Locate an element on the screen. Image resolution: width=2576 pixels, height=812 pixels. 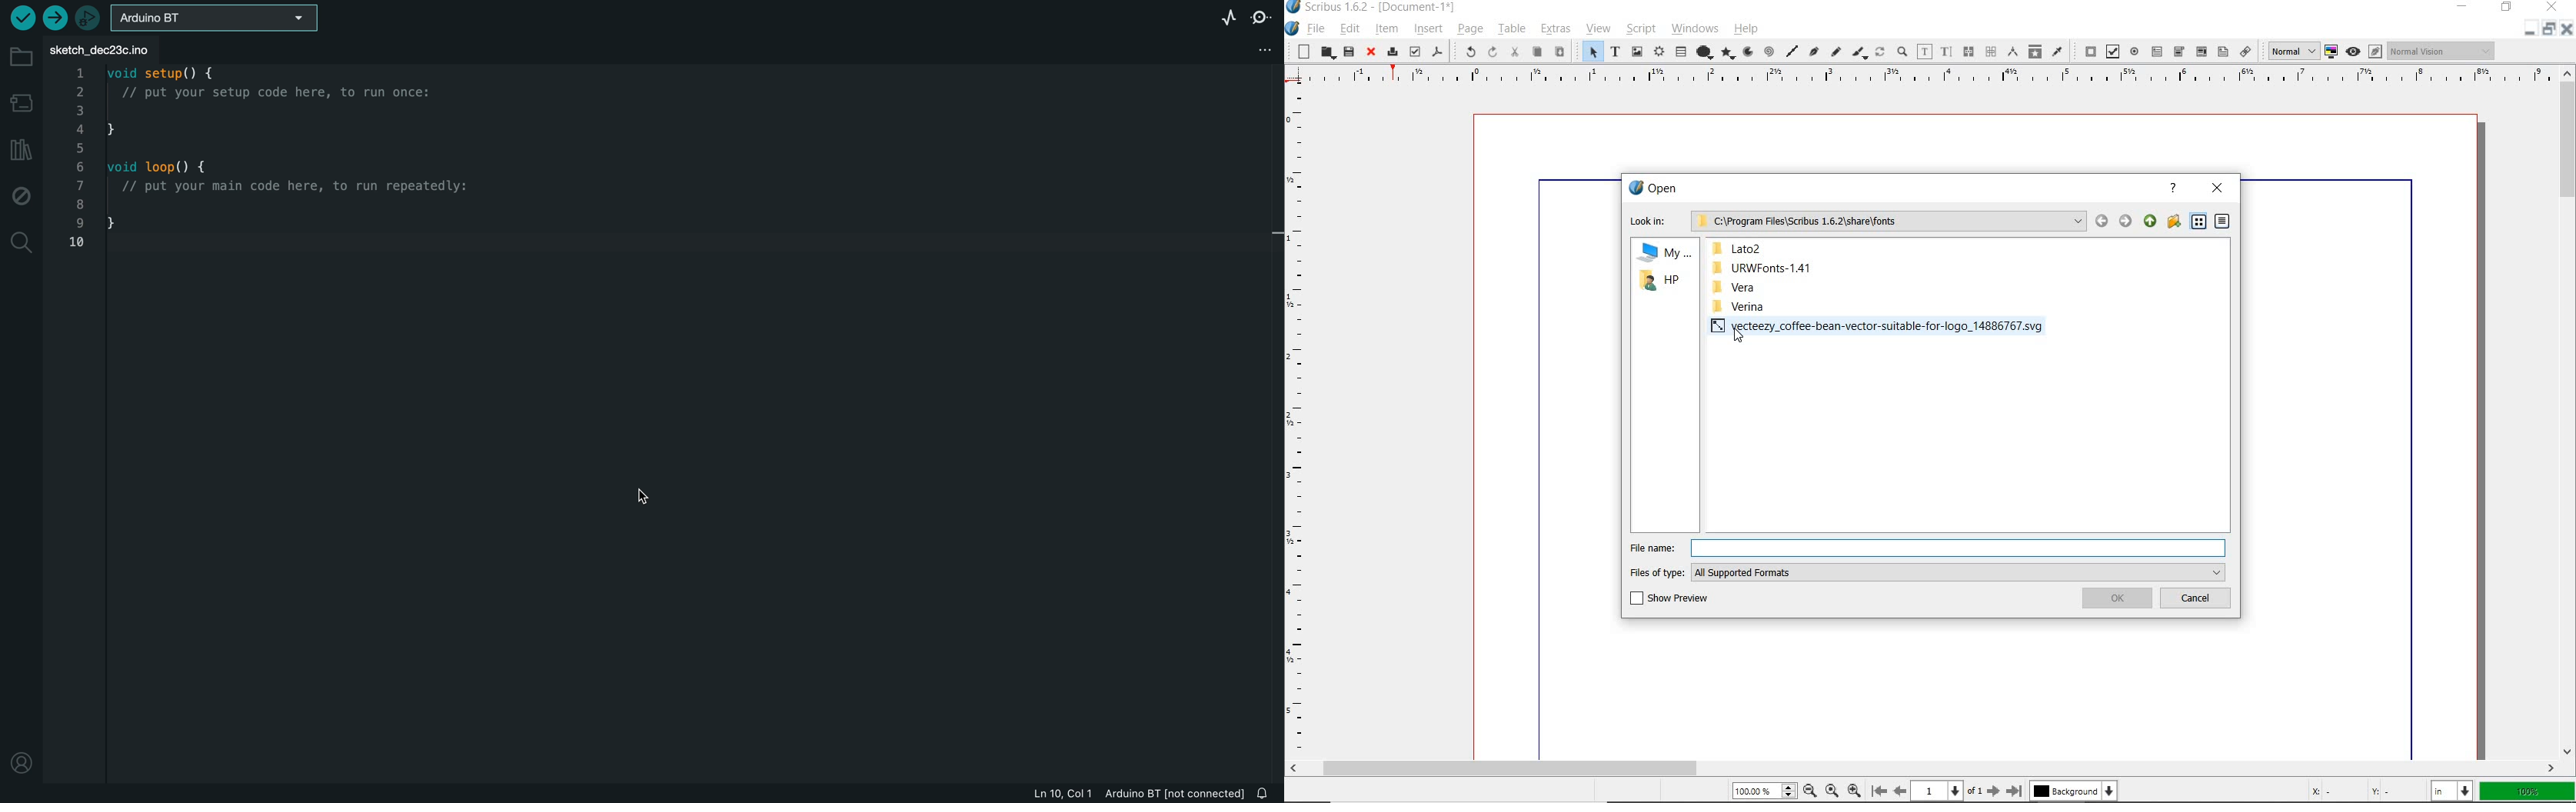
cut is located at coordinates (1516, 52).